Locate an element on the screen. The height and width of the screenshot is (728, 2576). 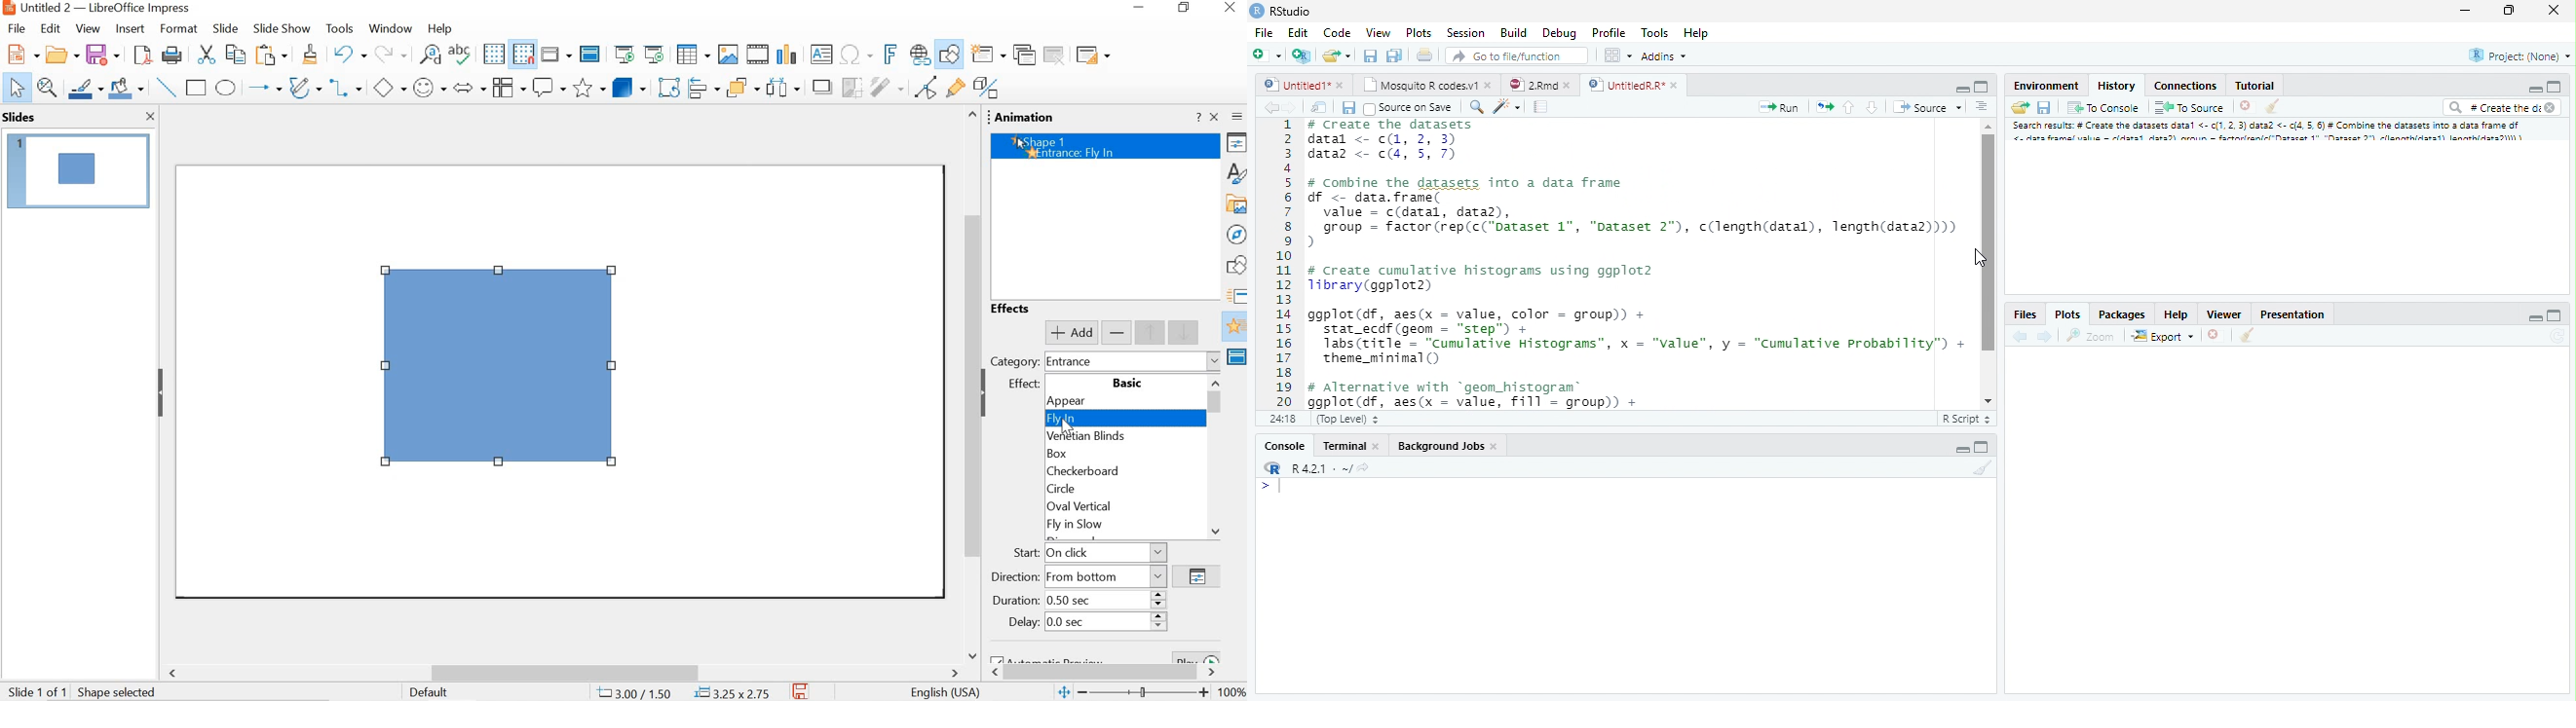
Delete  is located at coordinates (2214, 333).